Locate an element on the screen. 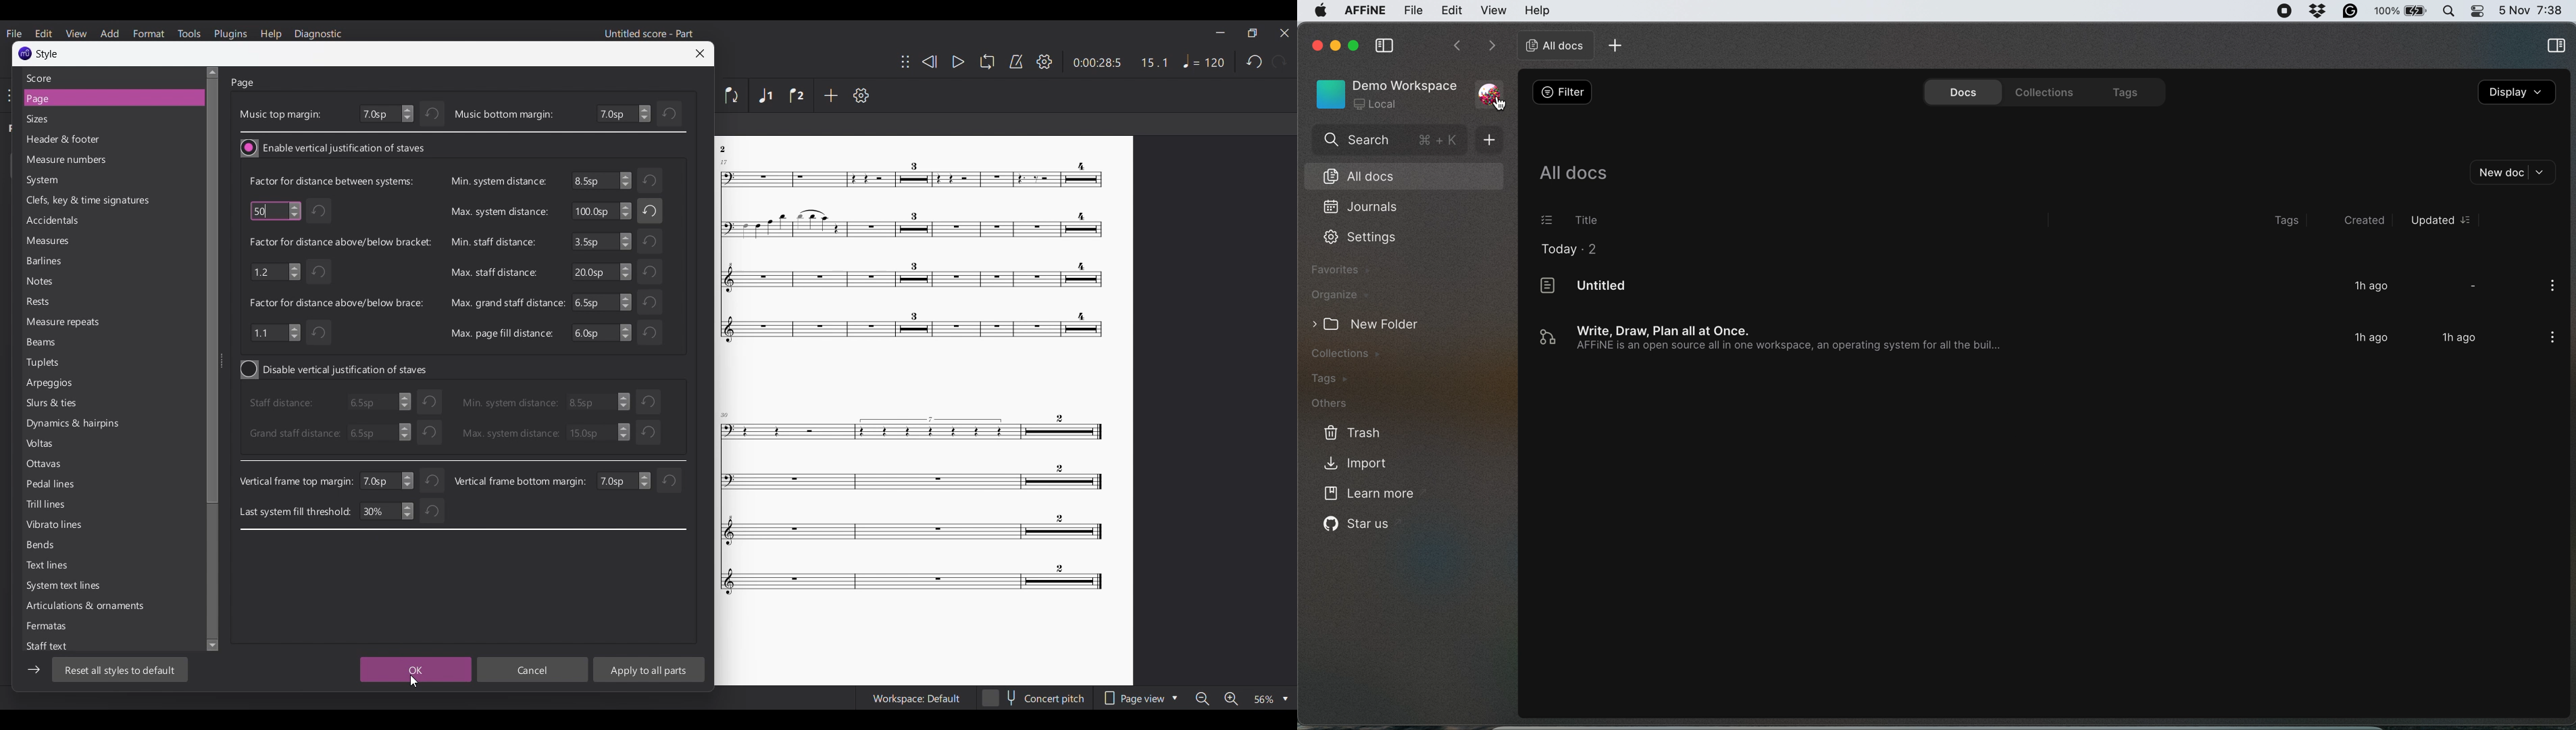 Image resolution: width=2576 pixels, height=756 pixels. edit is located at coordinates (1452, 11).